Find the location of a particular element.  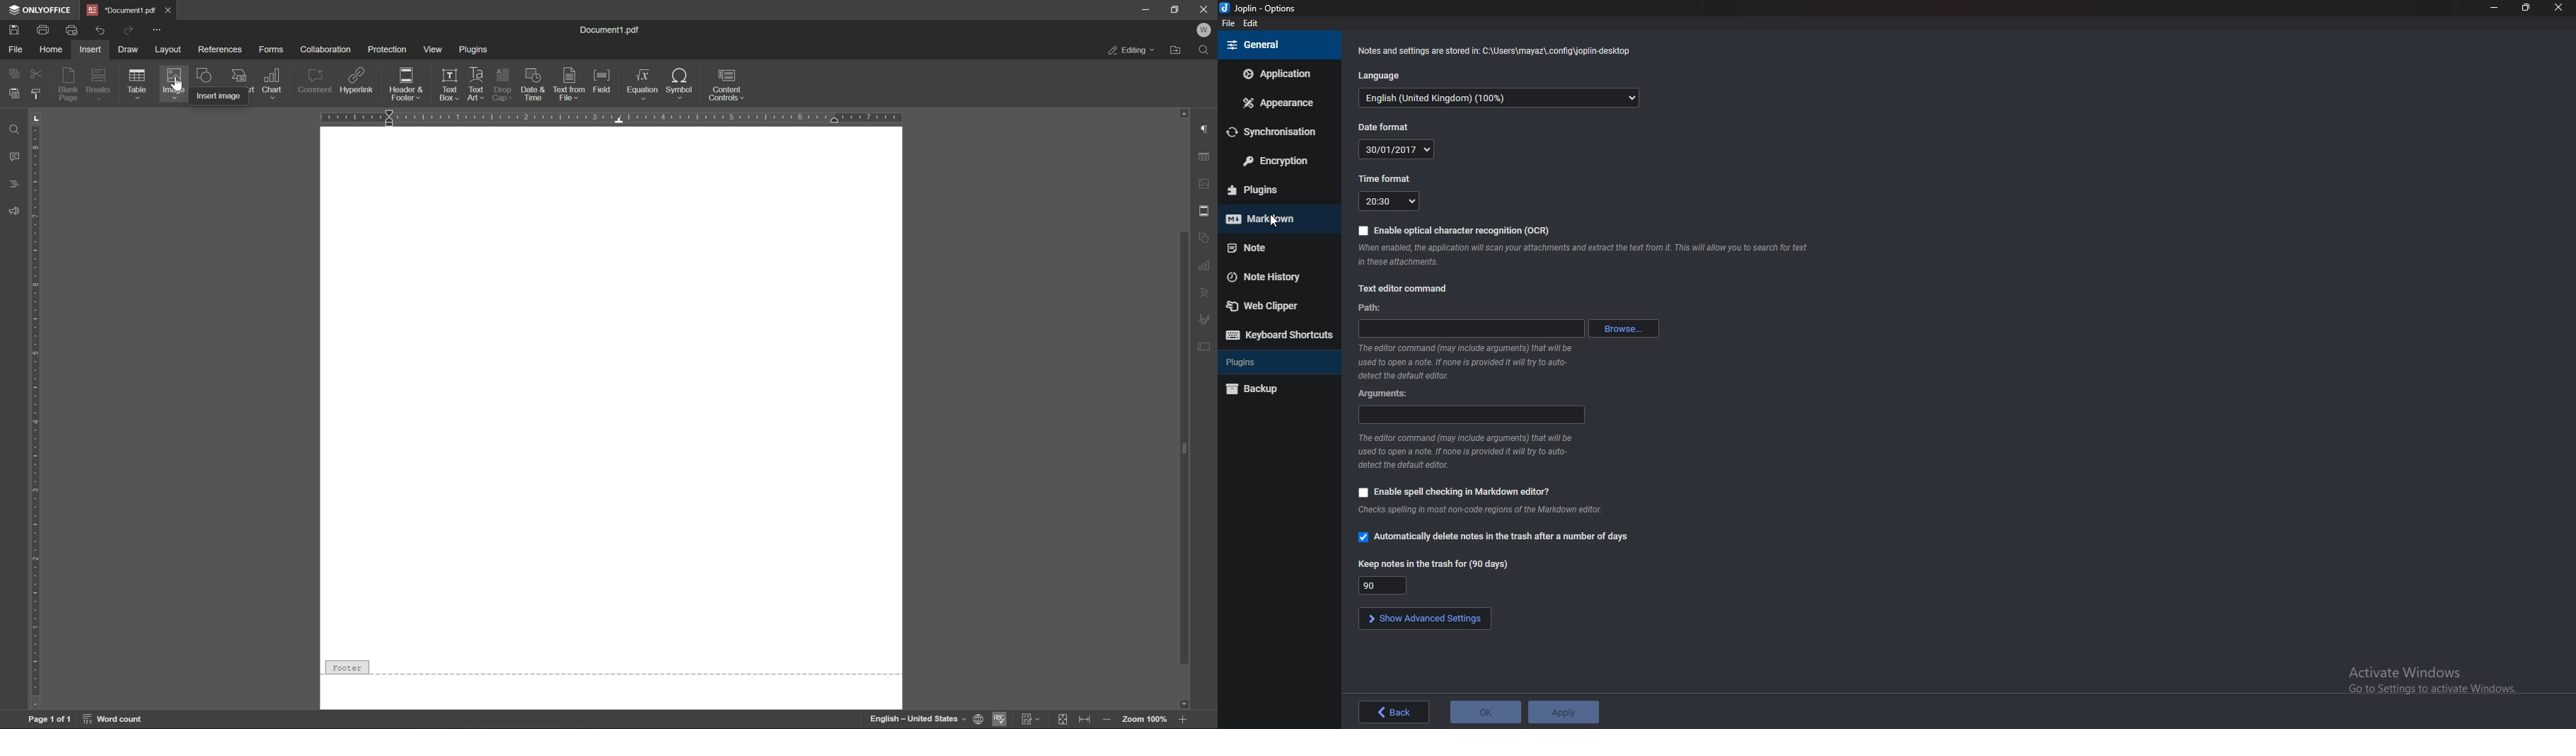

Info is located at coordinates (1493, 51).